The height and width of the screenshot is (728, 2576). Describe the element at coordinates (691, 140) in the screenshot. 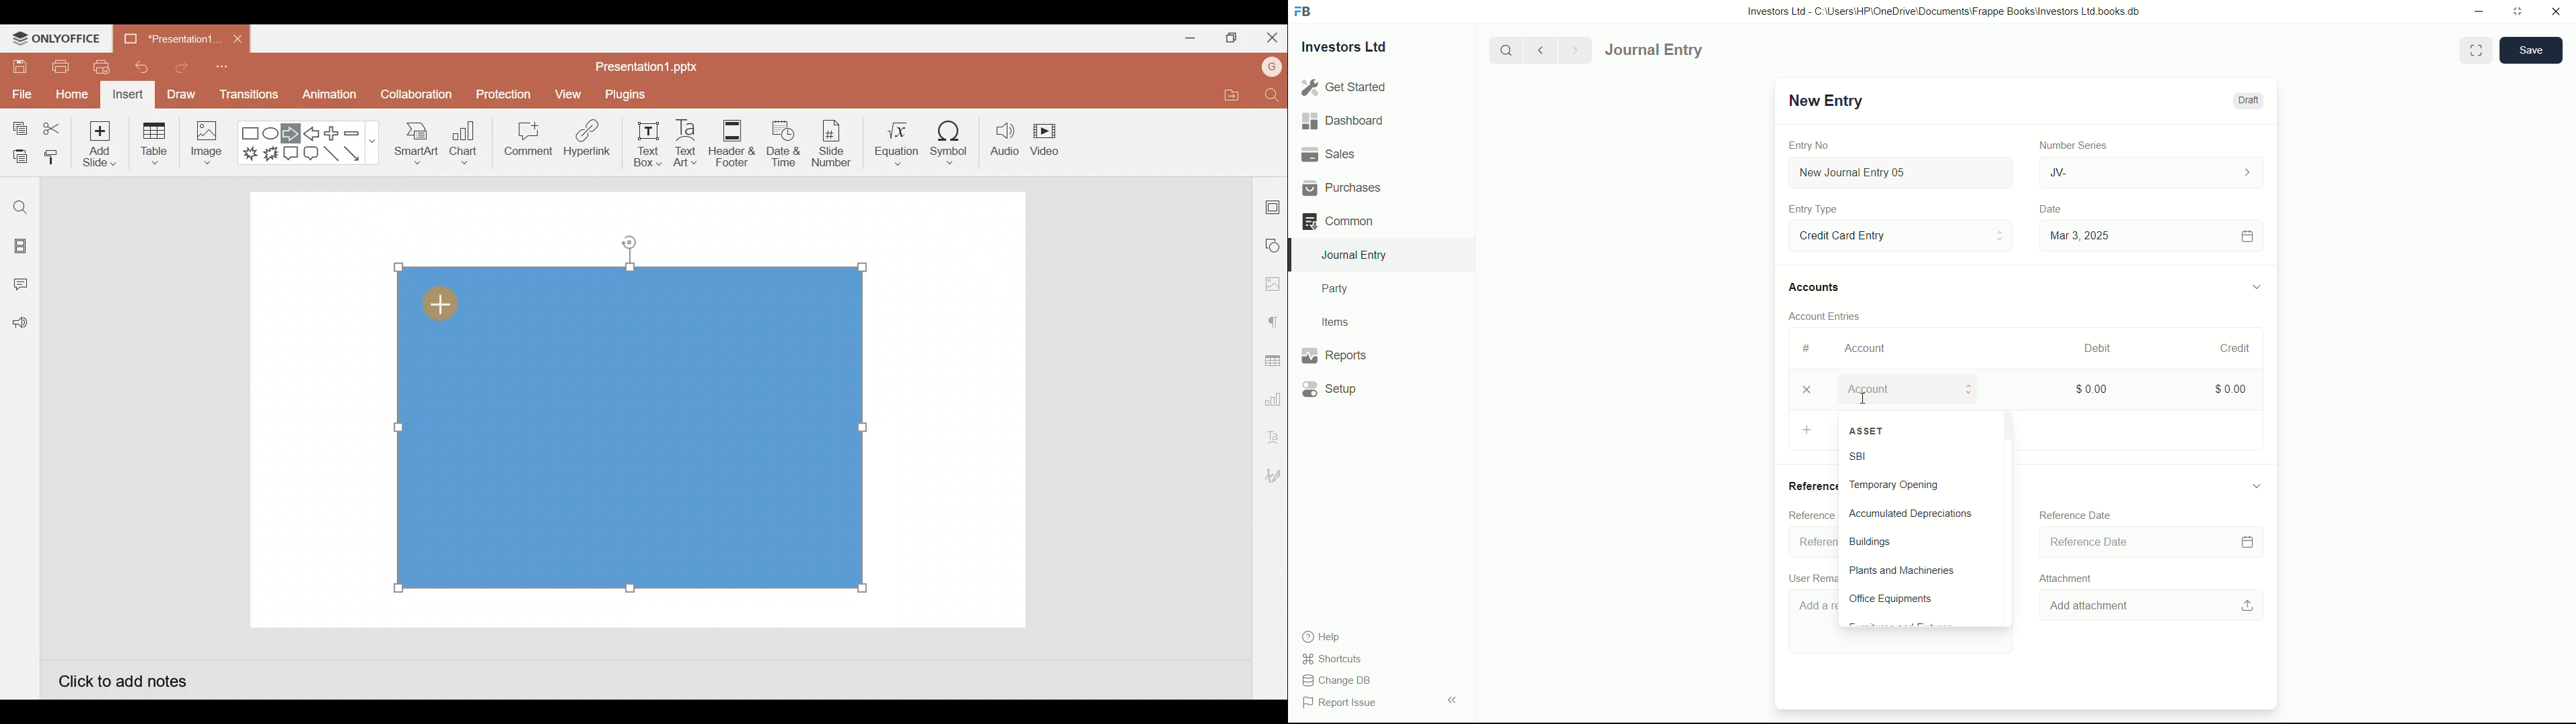

I see `Text Art` at that location.